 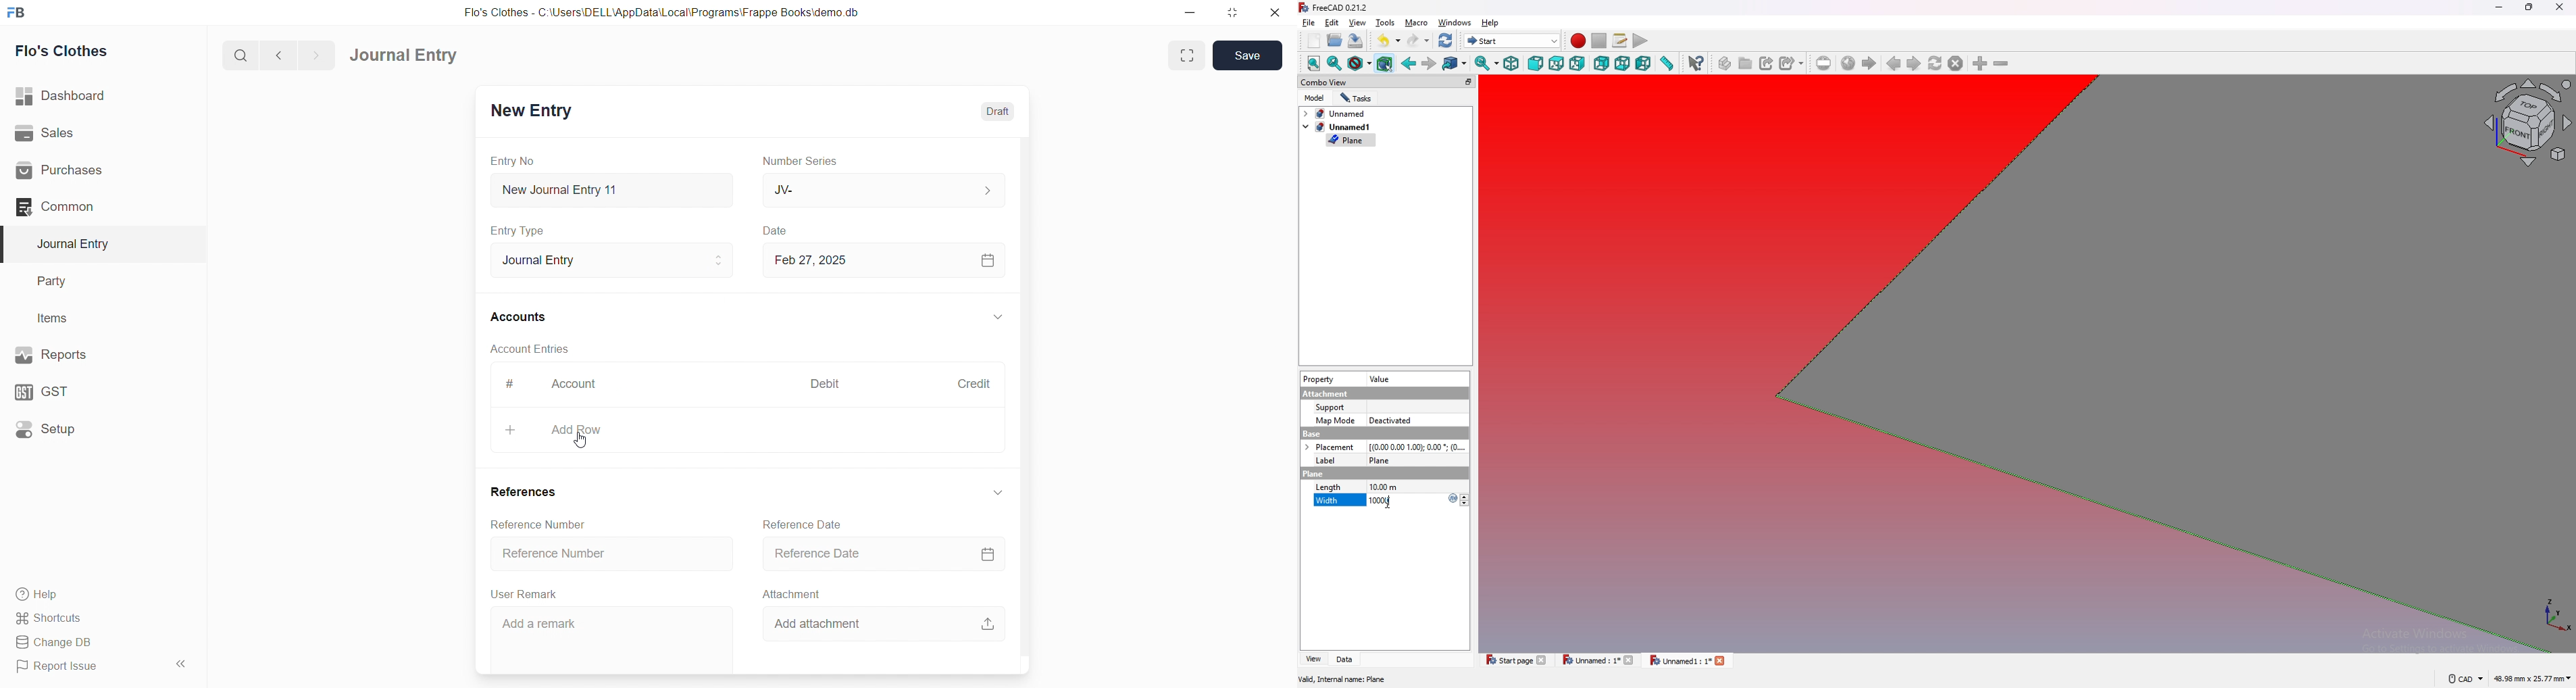 What do you see at coordinates (518, 231) in the screenshot?
I see `Entry Type` at bounding box center [518, 231].